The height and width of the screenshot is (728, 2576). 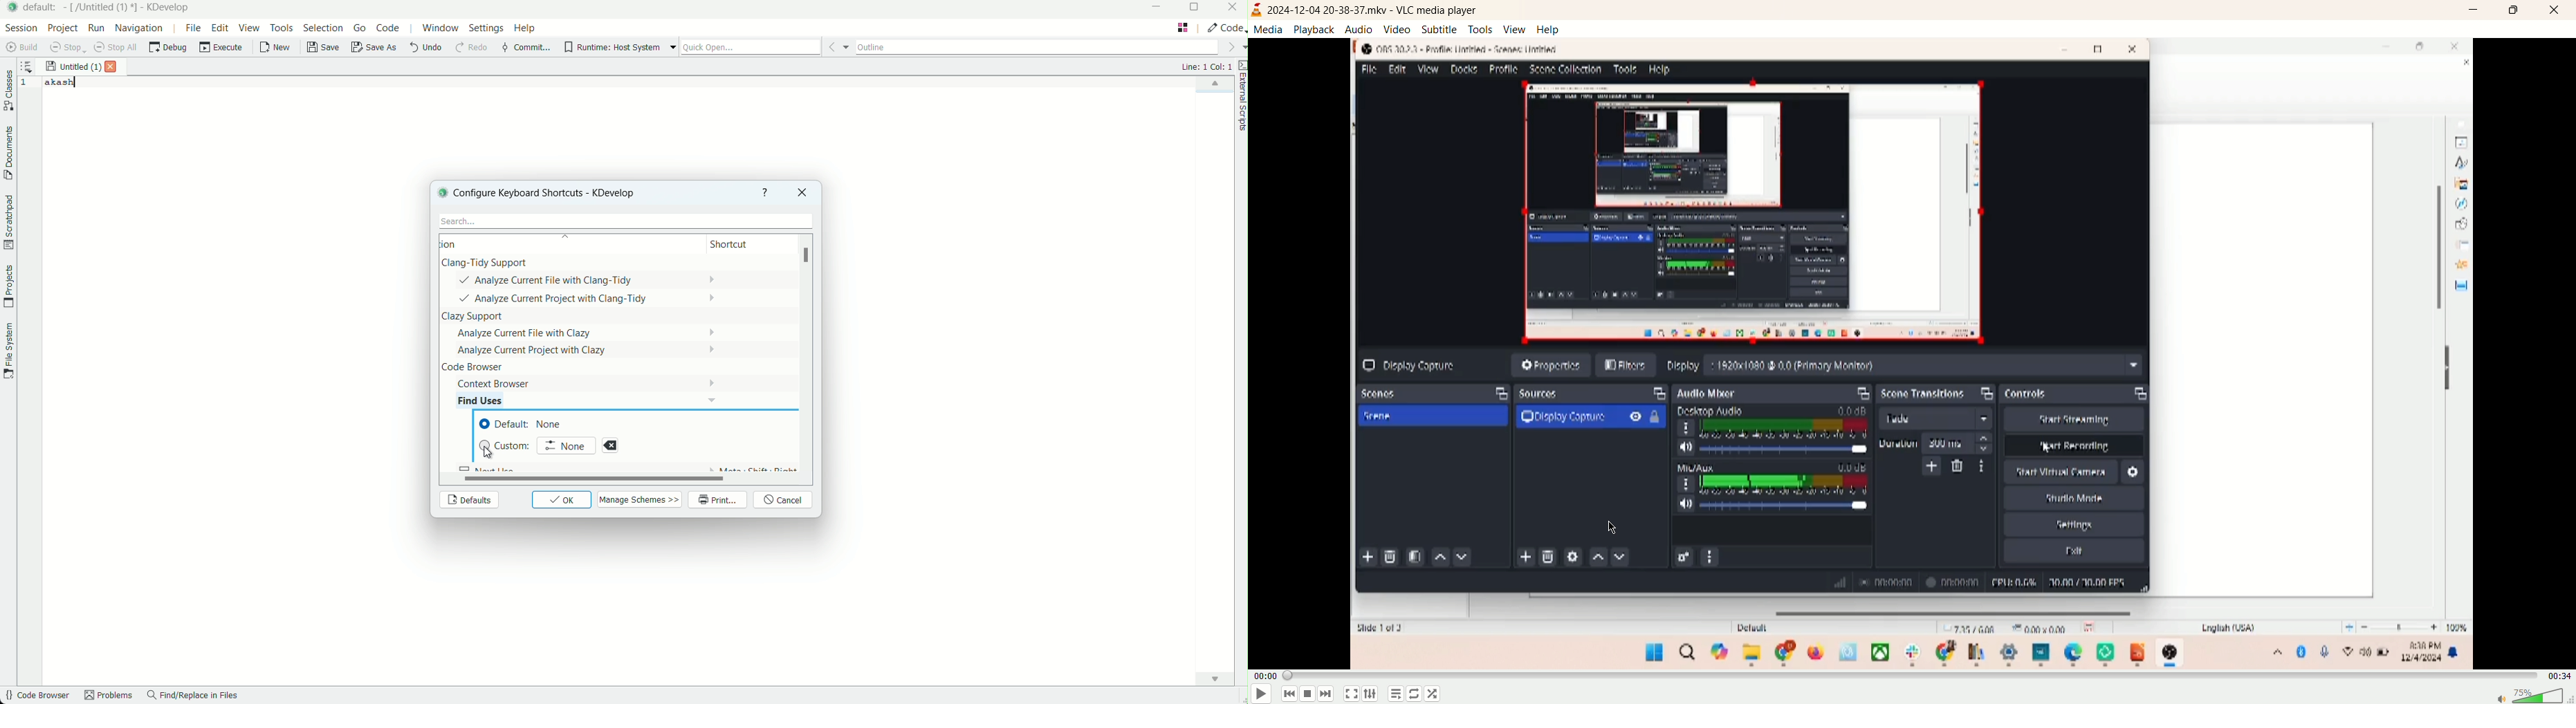 What do you see at coordinates (1516, 28) in the screenshot?
I see `view` at bounding box center [1516, 28].